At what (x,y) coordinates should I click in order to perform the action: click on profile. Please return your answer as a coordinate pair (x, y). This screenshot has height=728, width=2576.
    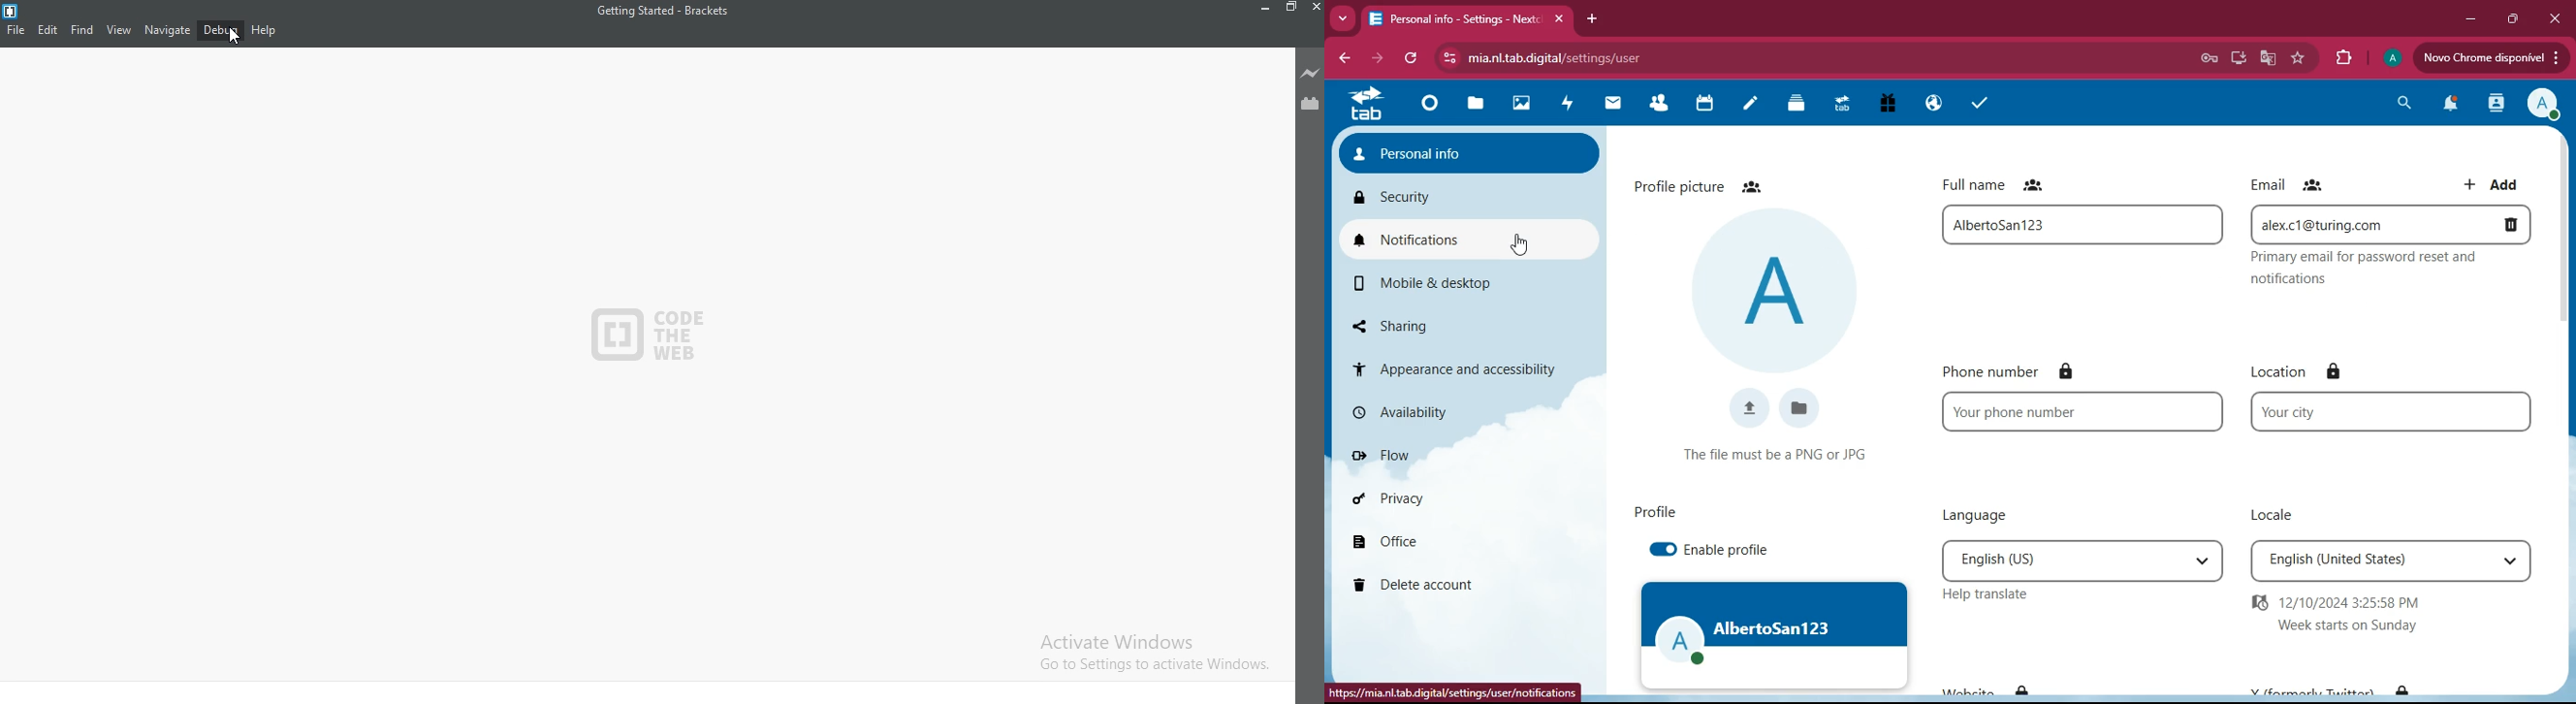
    Looking at the image, I should click on (2390, 60).